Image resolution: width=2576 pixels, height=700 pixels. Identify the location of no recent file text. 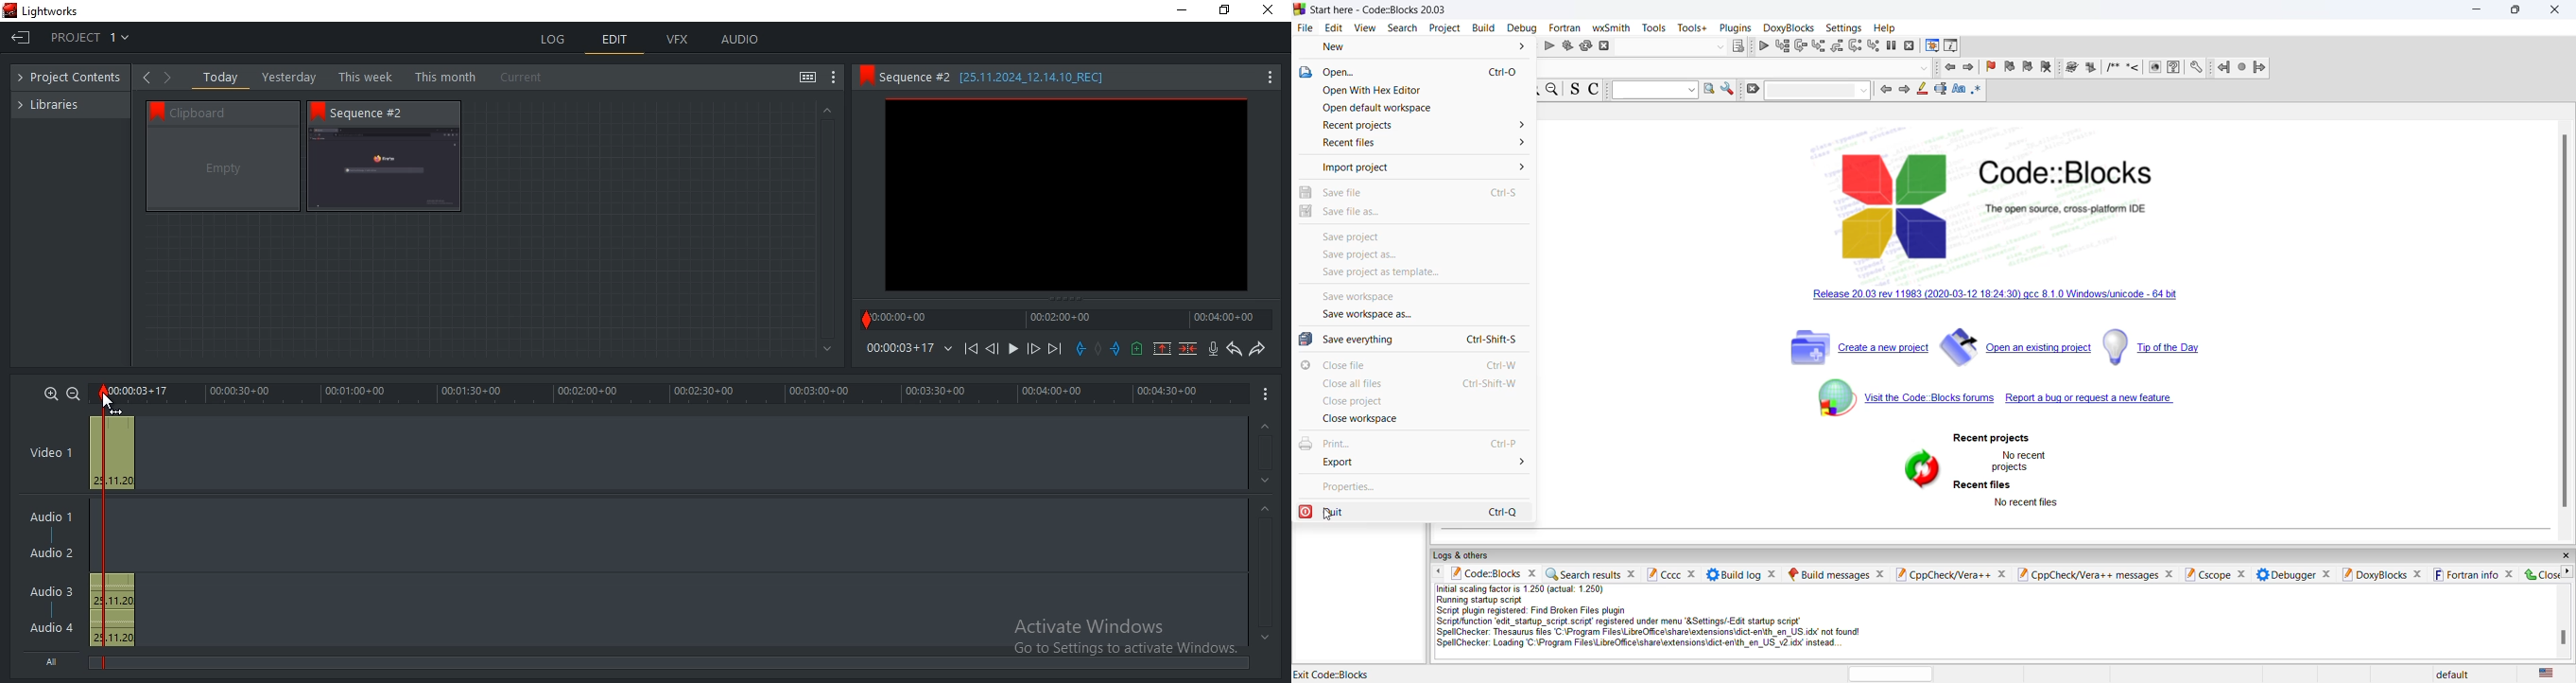
(2027, 504).